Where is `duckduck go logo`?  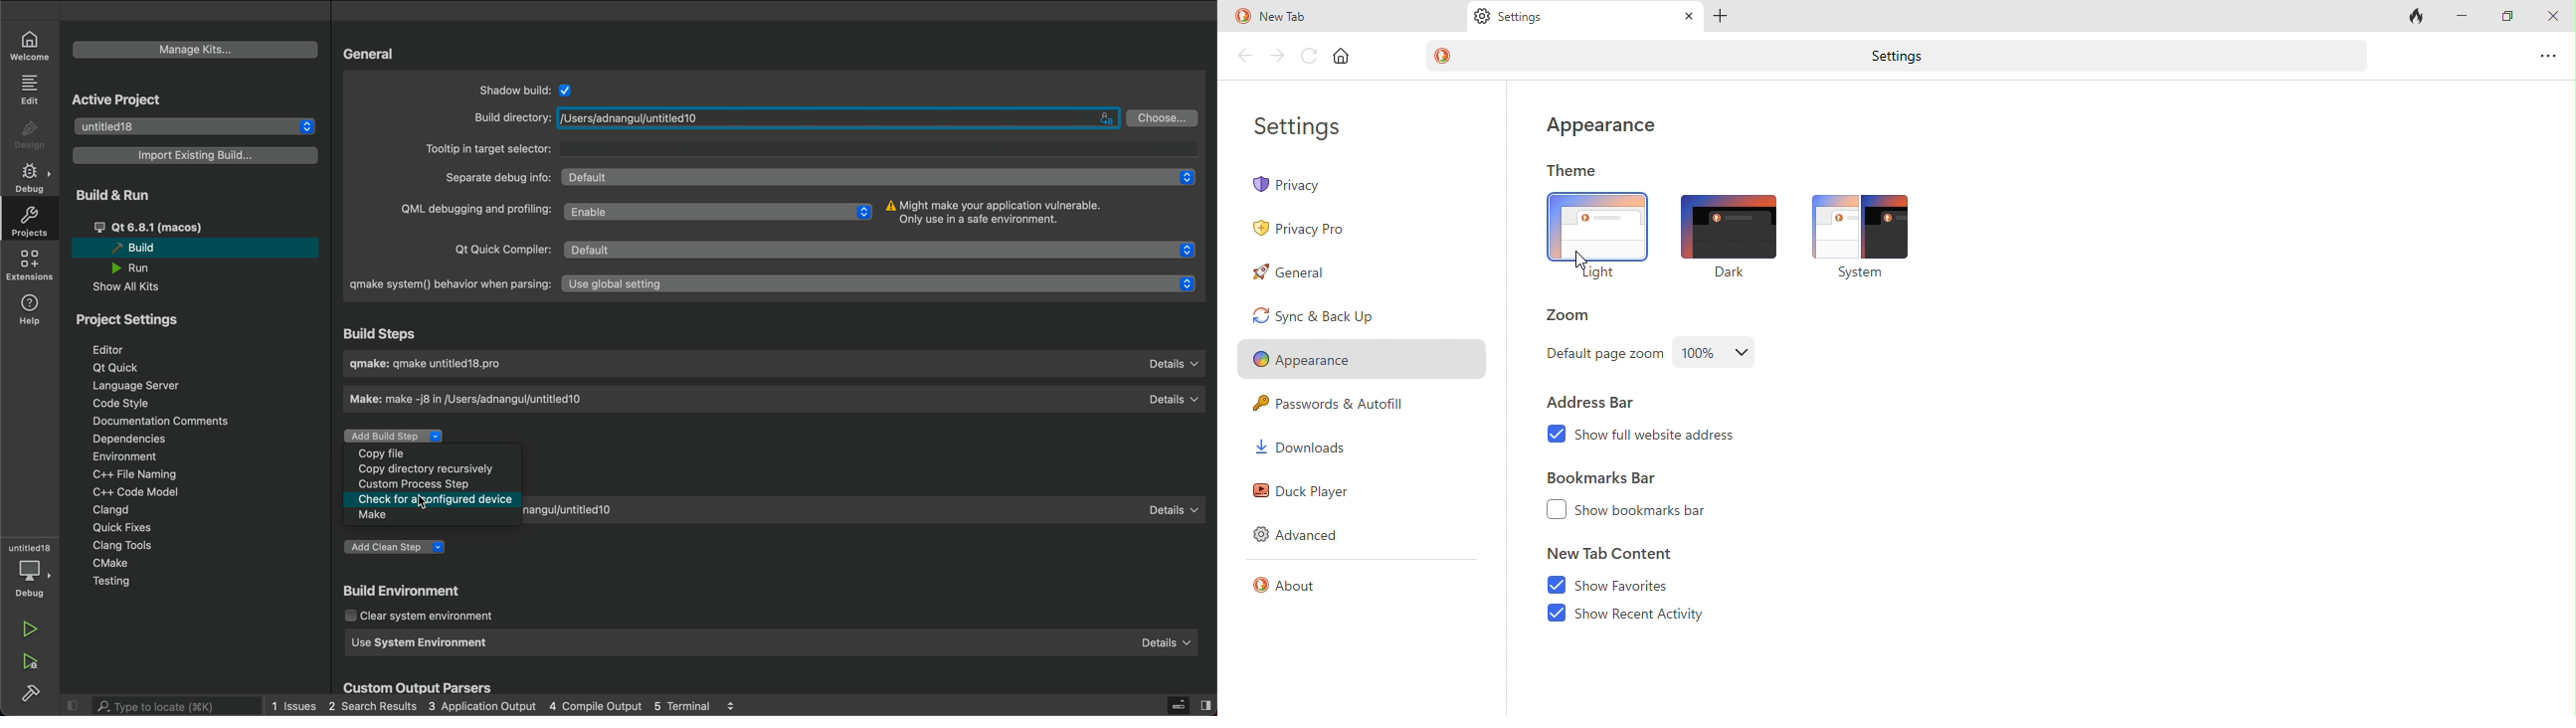 duckduck go logo is located at coordinates (1241, 16).